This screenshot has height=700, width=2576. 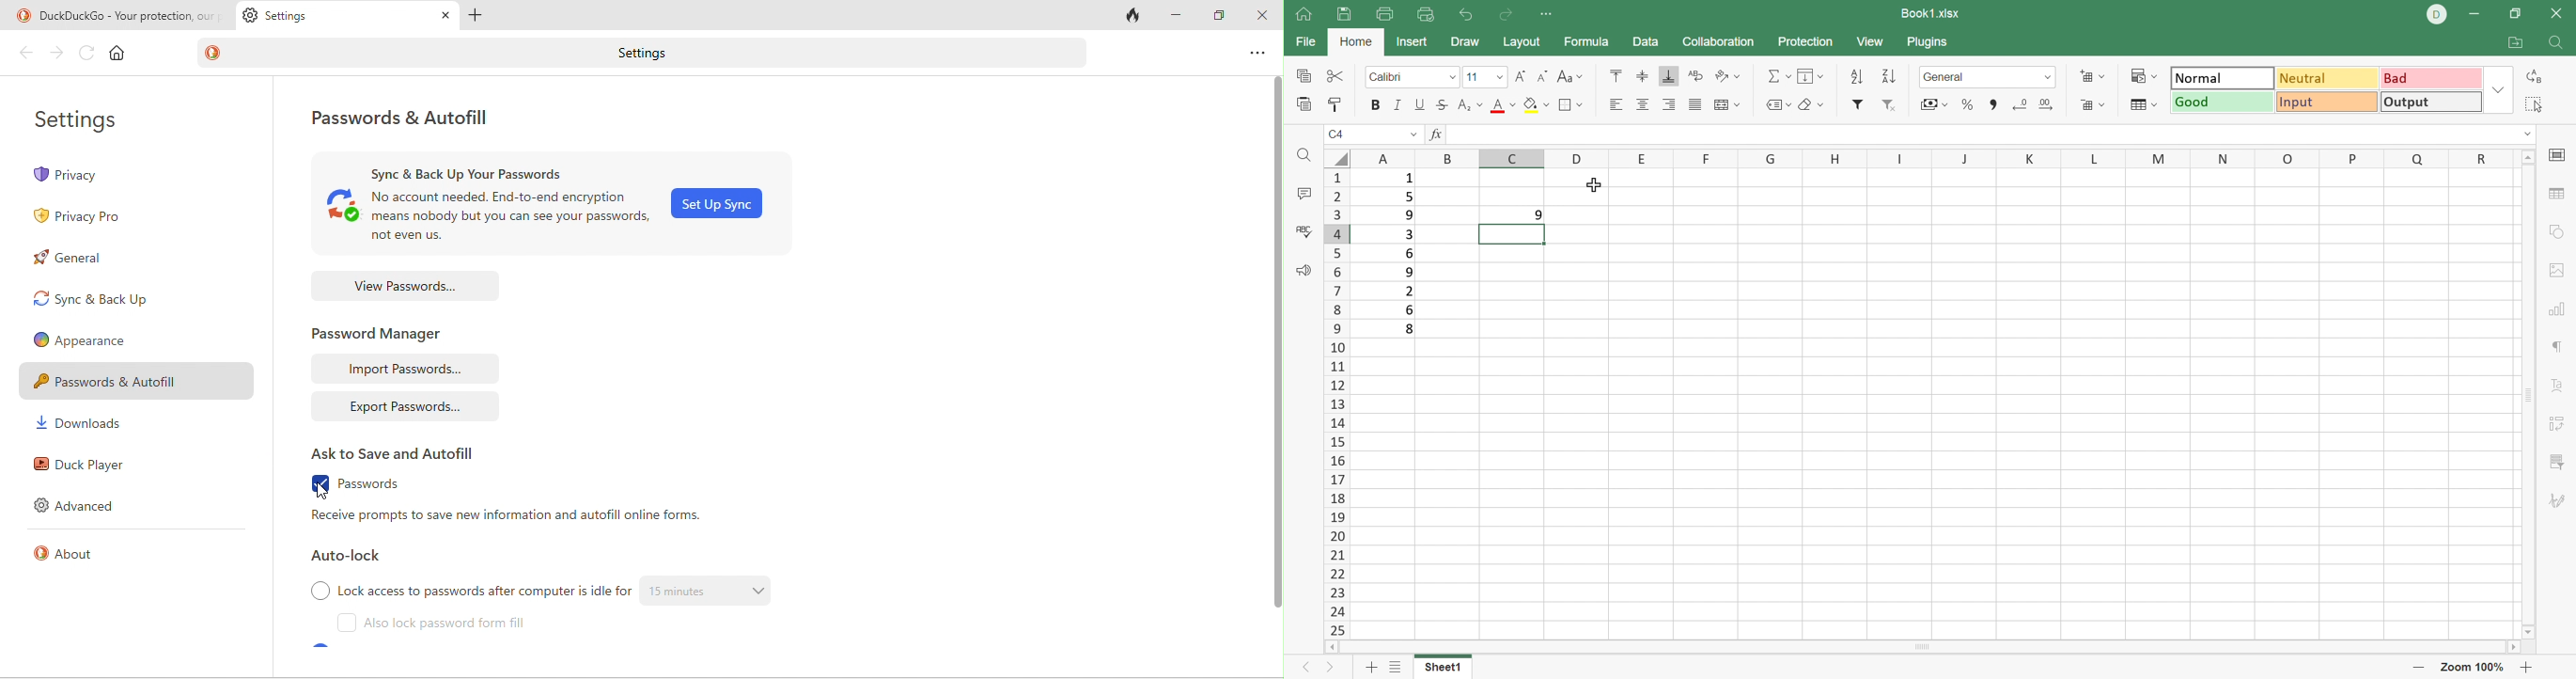 What do you see at coordinates (1275, 348) in the screenshot?
I see `vertical scroll bar` at bounding box center [1275, 348].